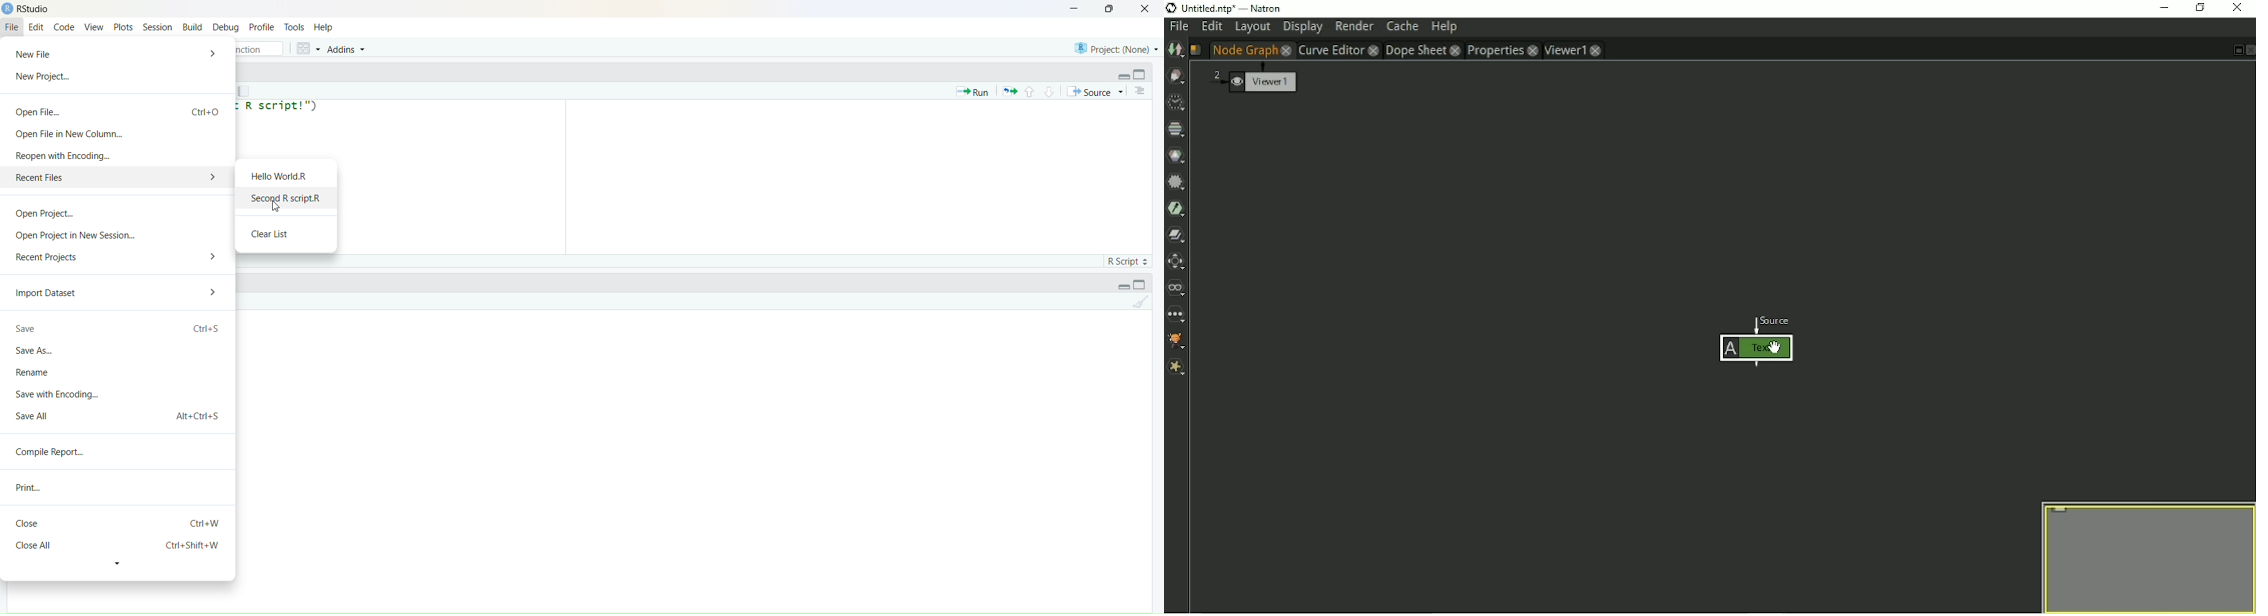  I want to click on Session, so click(157, 26).